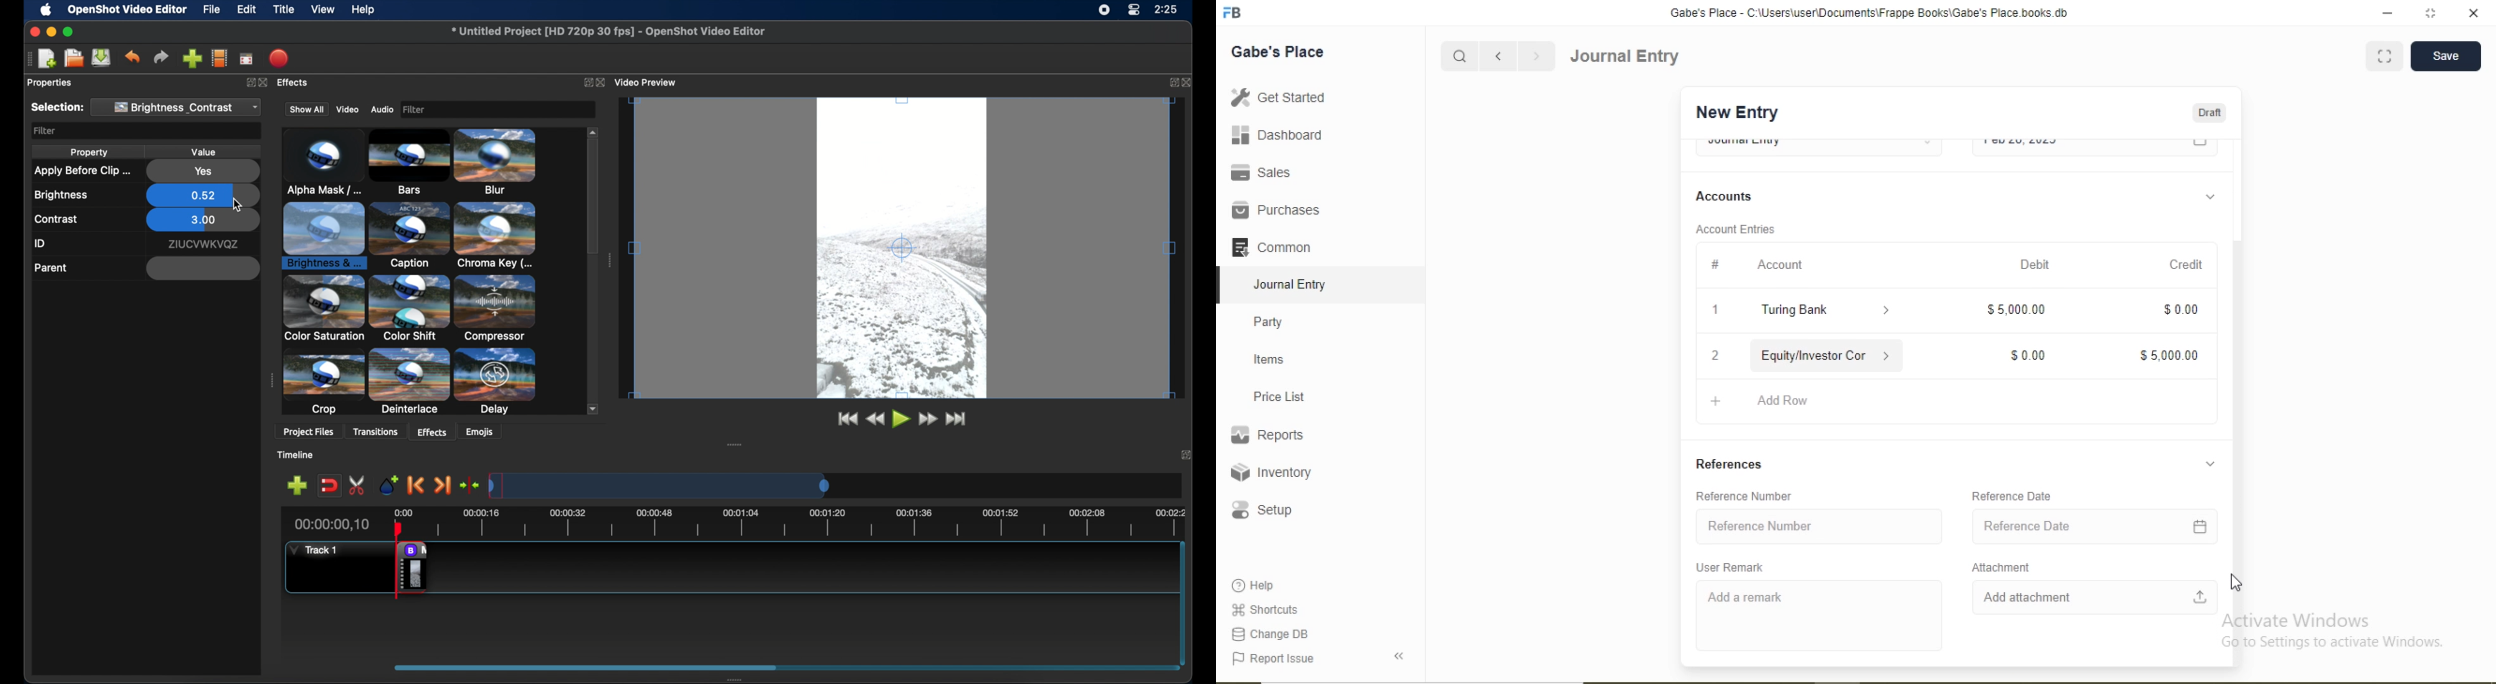 The width and height of the screenshot is (2520, 700). I want to click on Add attachment, so click(2027, 597).